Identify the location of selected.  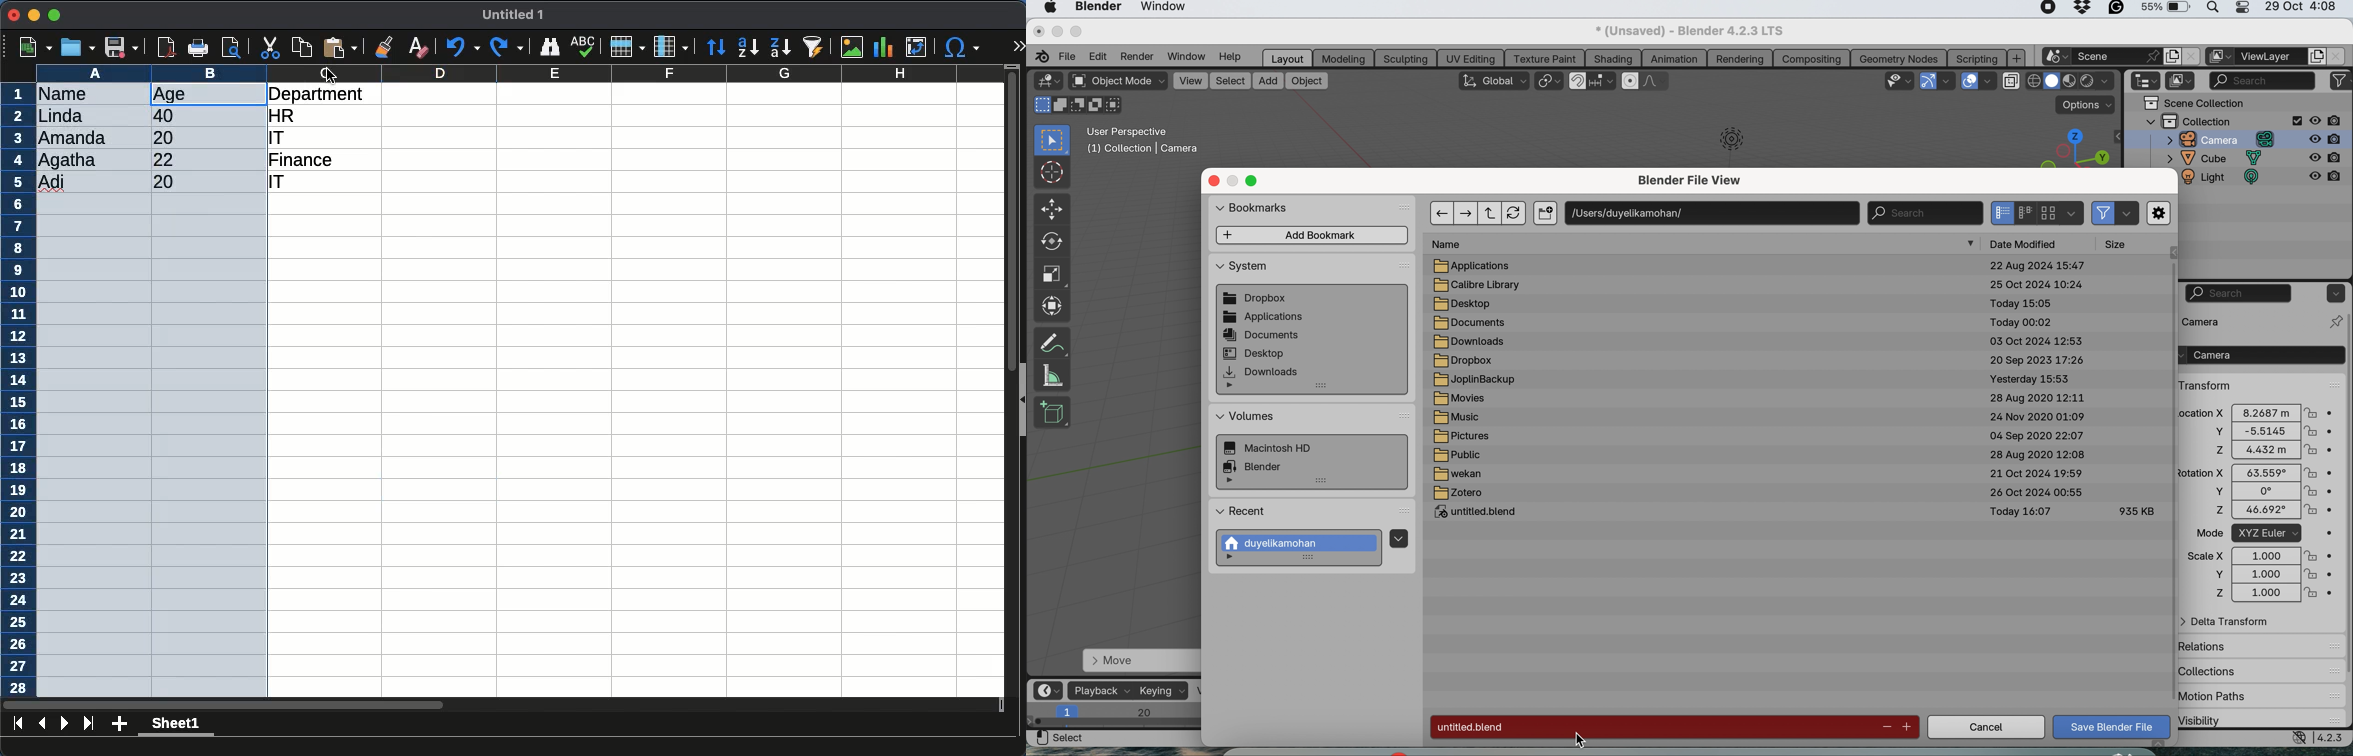
(151, 390).